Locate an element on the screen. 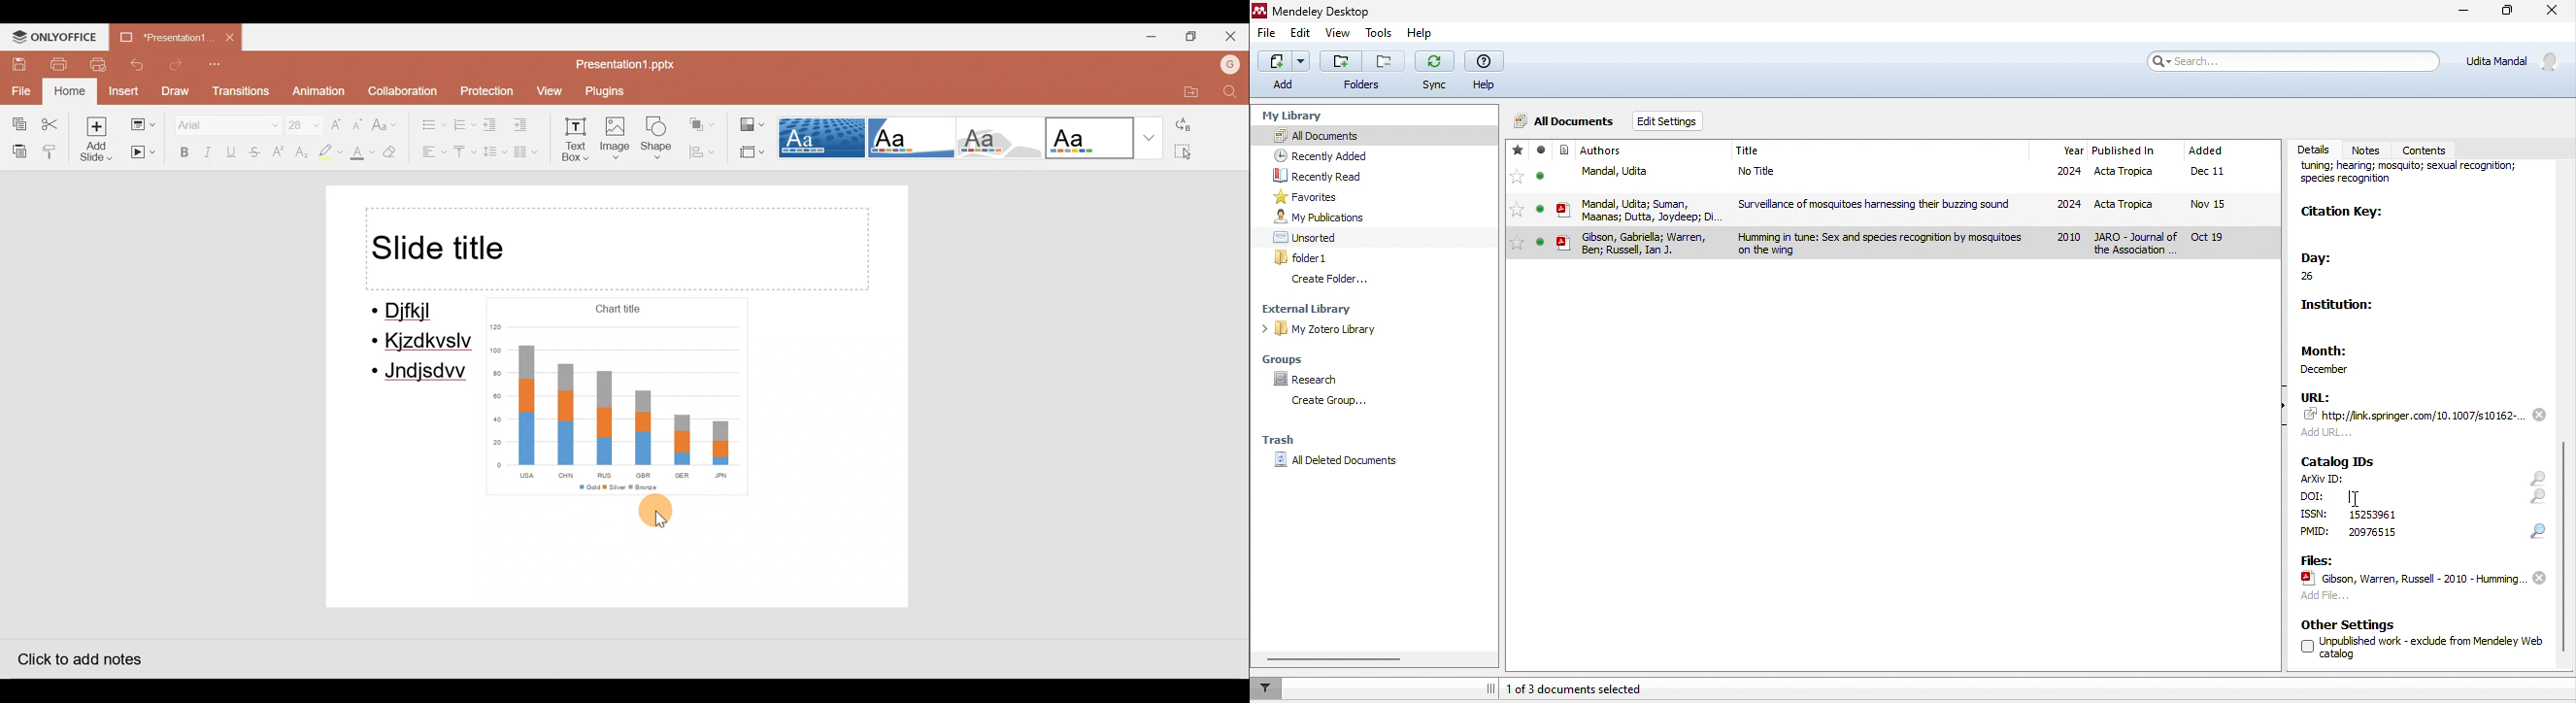 The width and height of the screenshot is (2576, 728). Line spacing is located at coordinates (493, 152).